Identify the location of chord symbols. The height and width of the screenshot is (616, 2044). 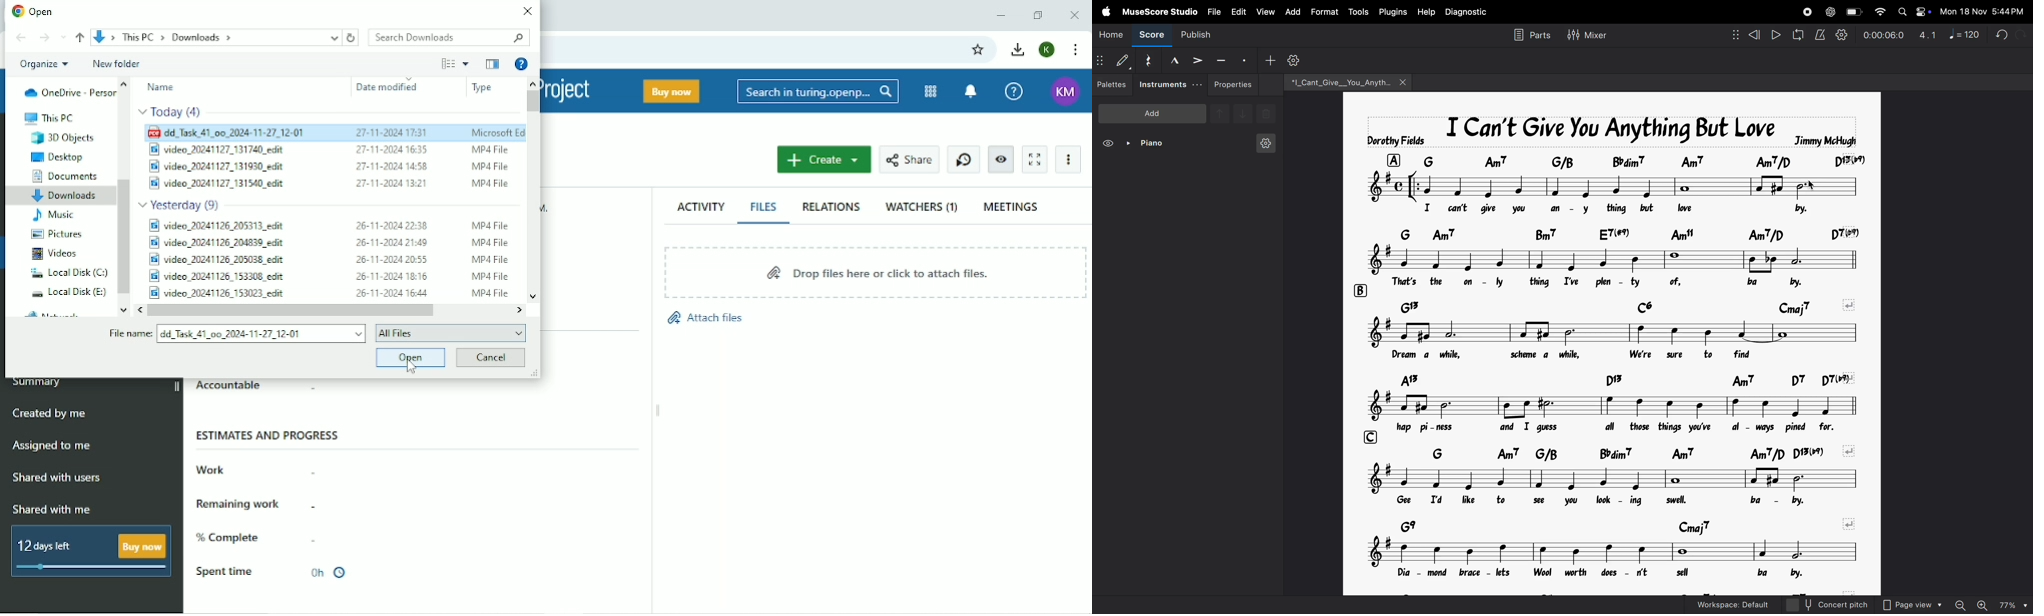
(1637, 453).